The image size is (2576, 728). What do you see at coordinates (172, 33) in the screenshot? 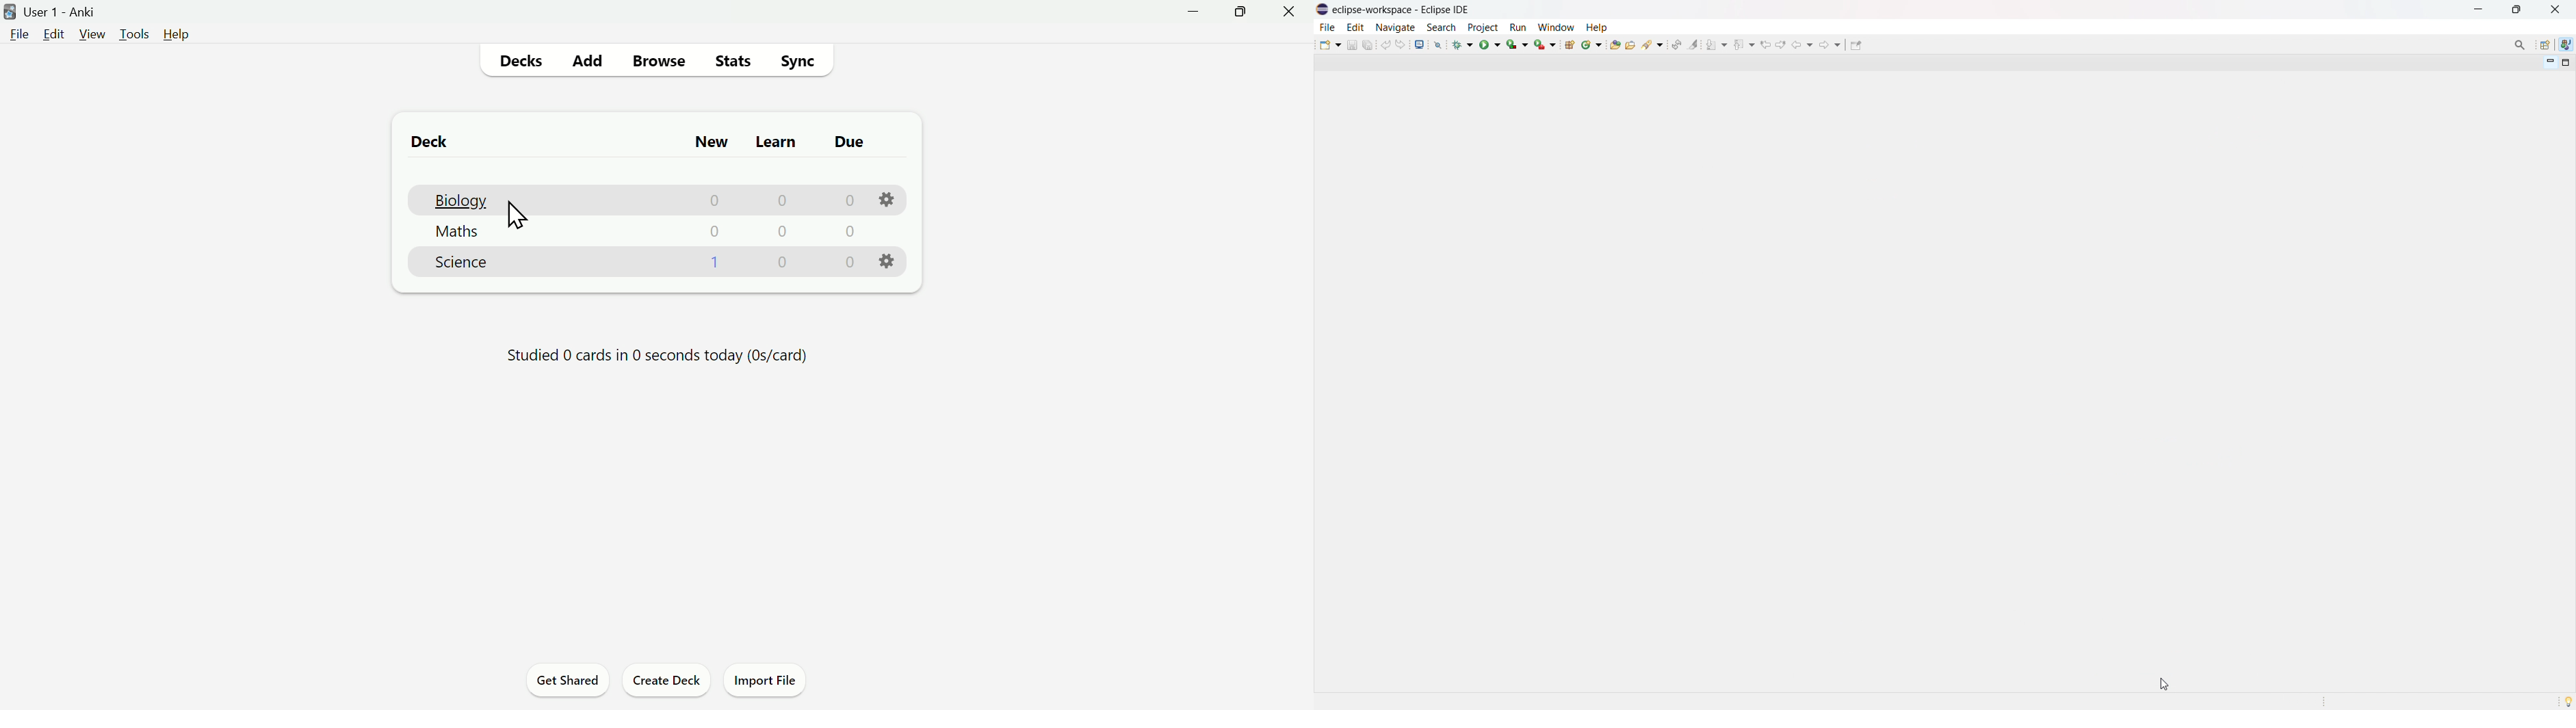
I see `Help` at bounding box center [172, 33].